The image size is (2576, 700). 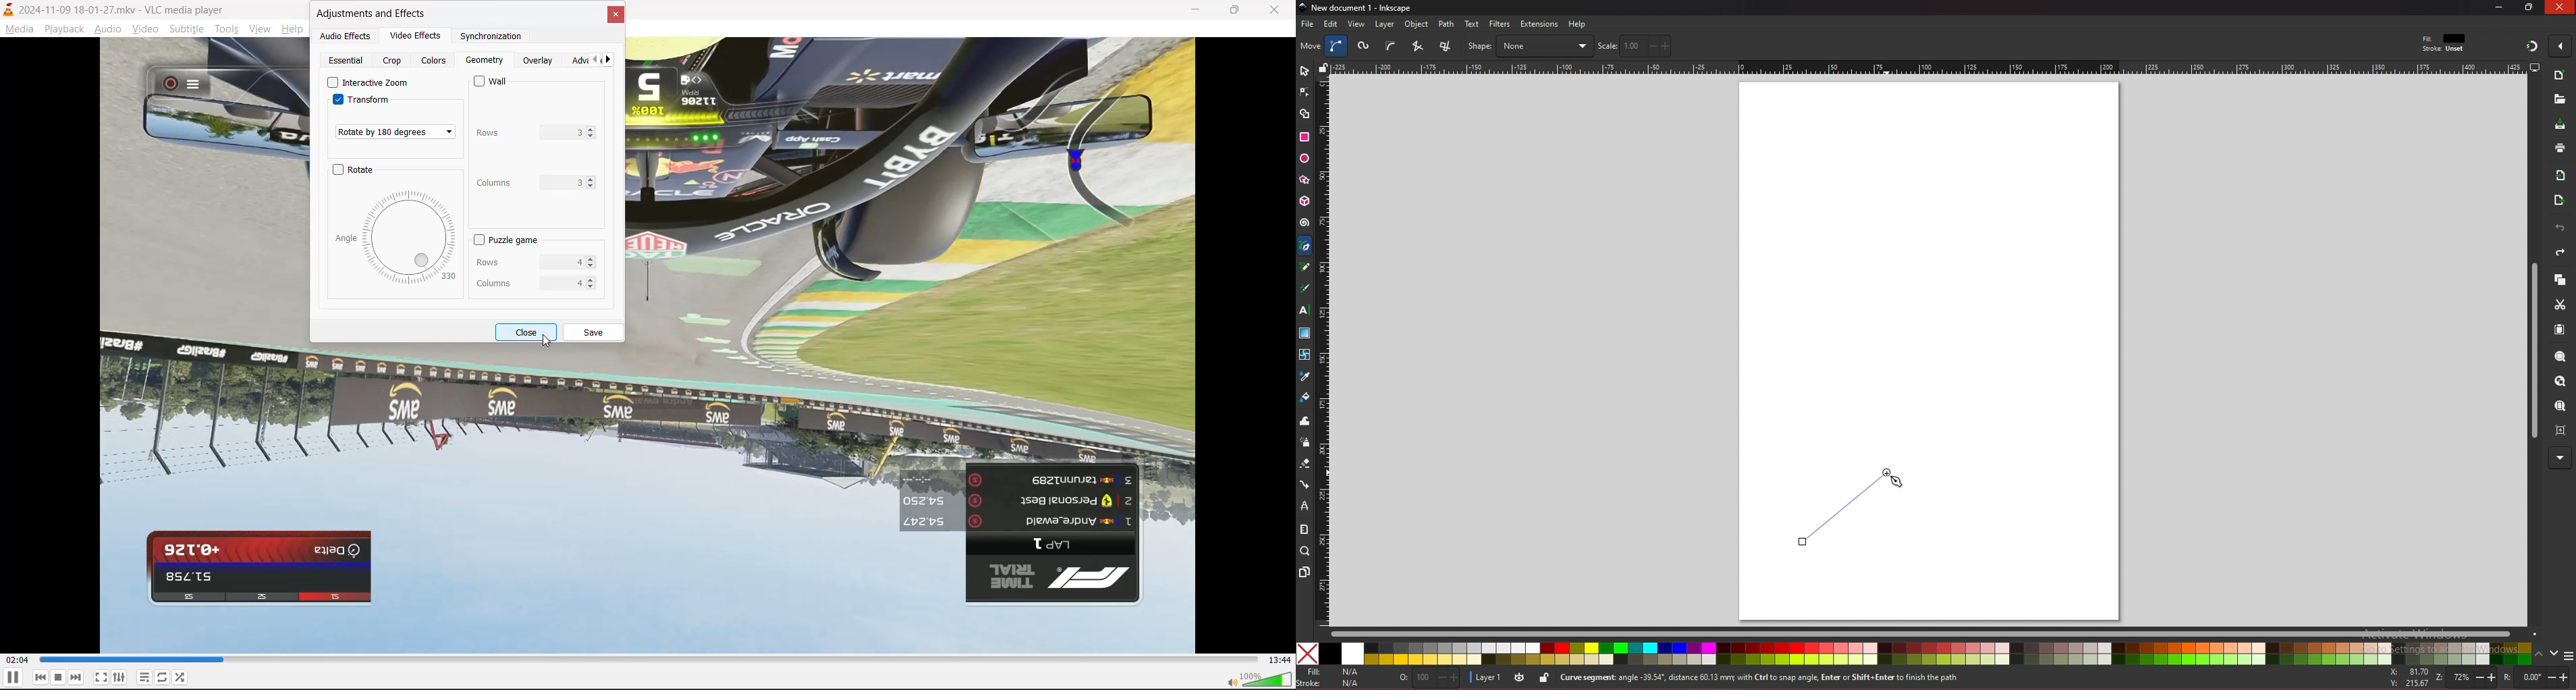 What do you see at coordinates (1364, 47) in the screenshot?
I see `spiro path` at bounding box center [1364, 47].